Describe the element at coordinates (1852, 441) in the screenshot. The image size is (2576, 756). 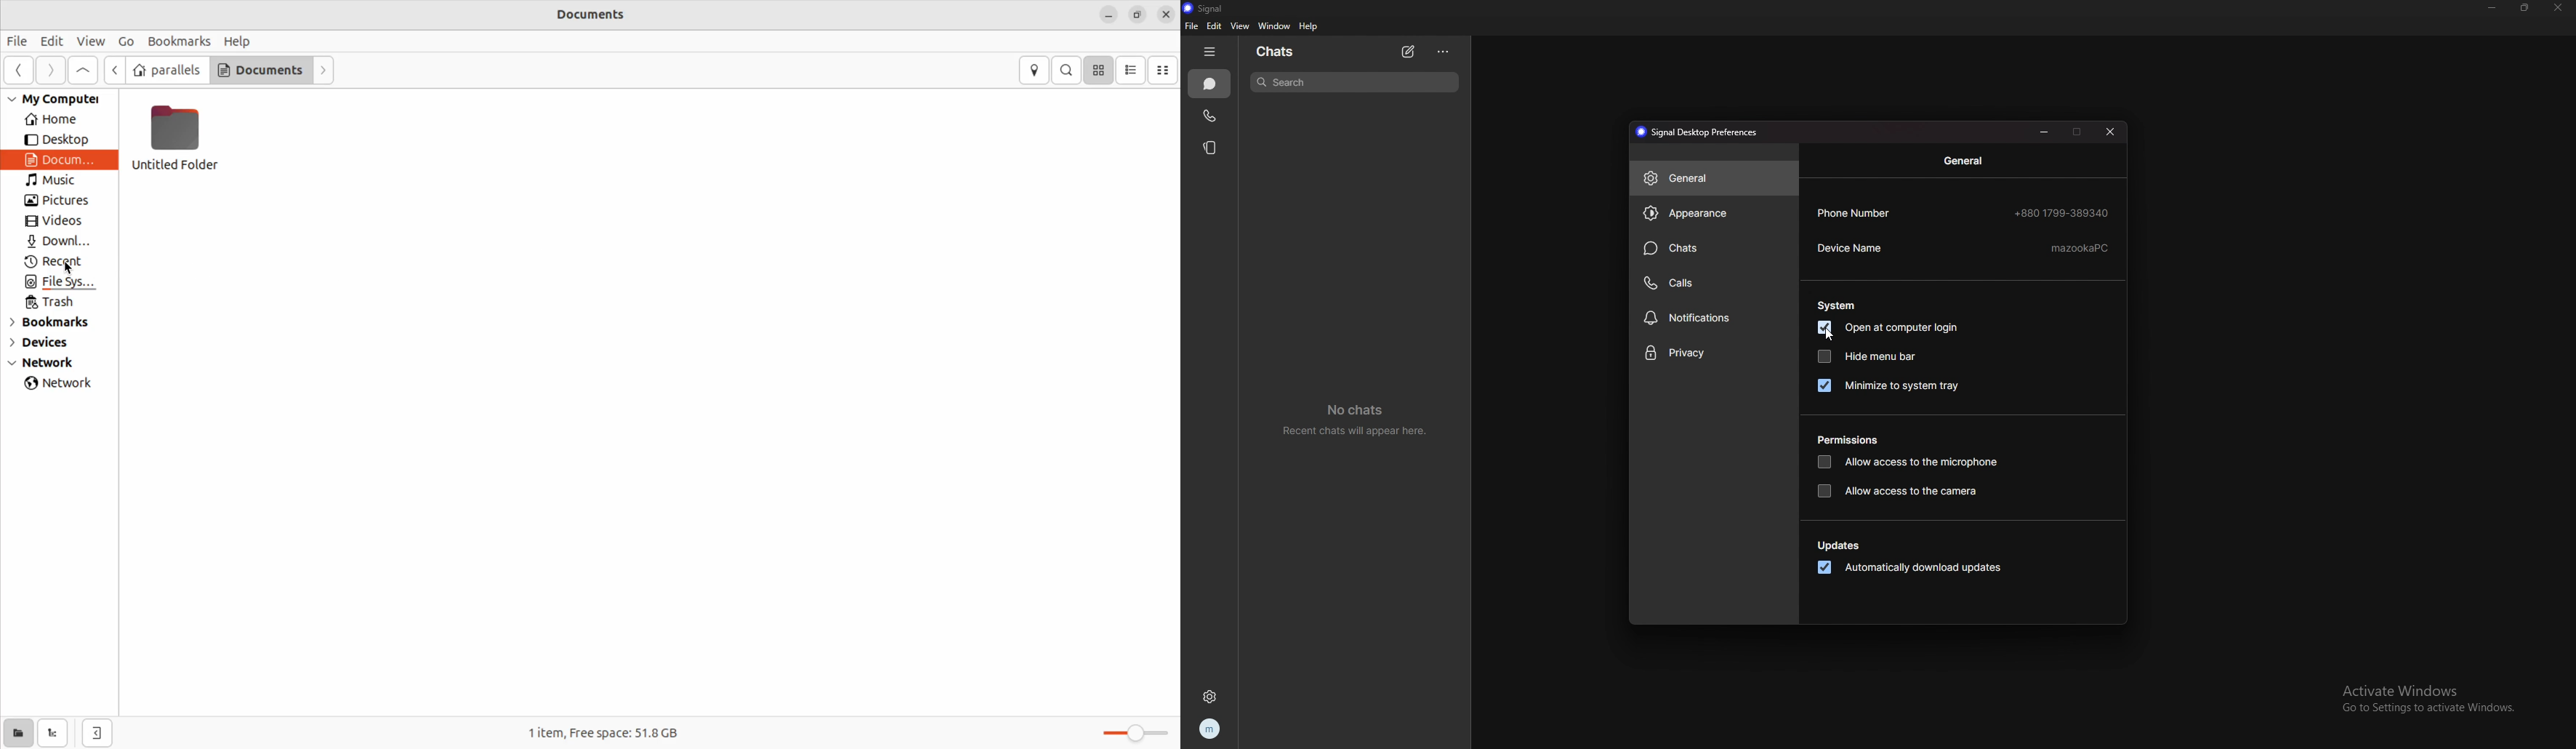
I see `permissions` at that location.